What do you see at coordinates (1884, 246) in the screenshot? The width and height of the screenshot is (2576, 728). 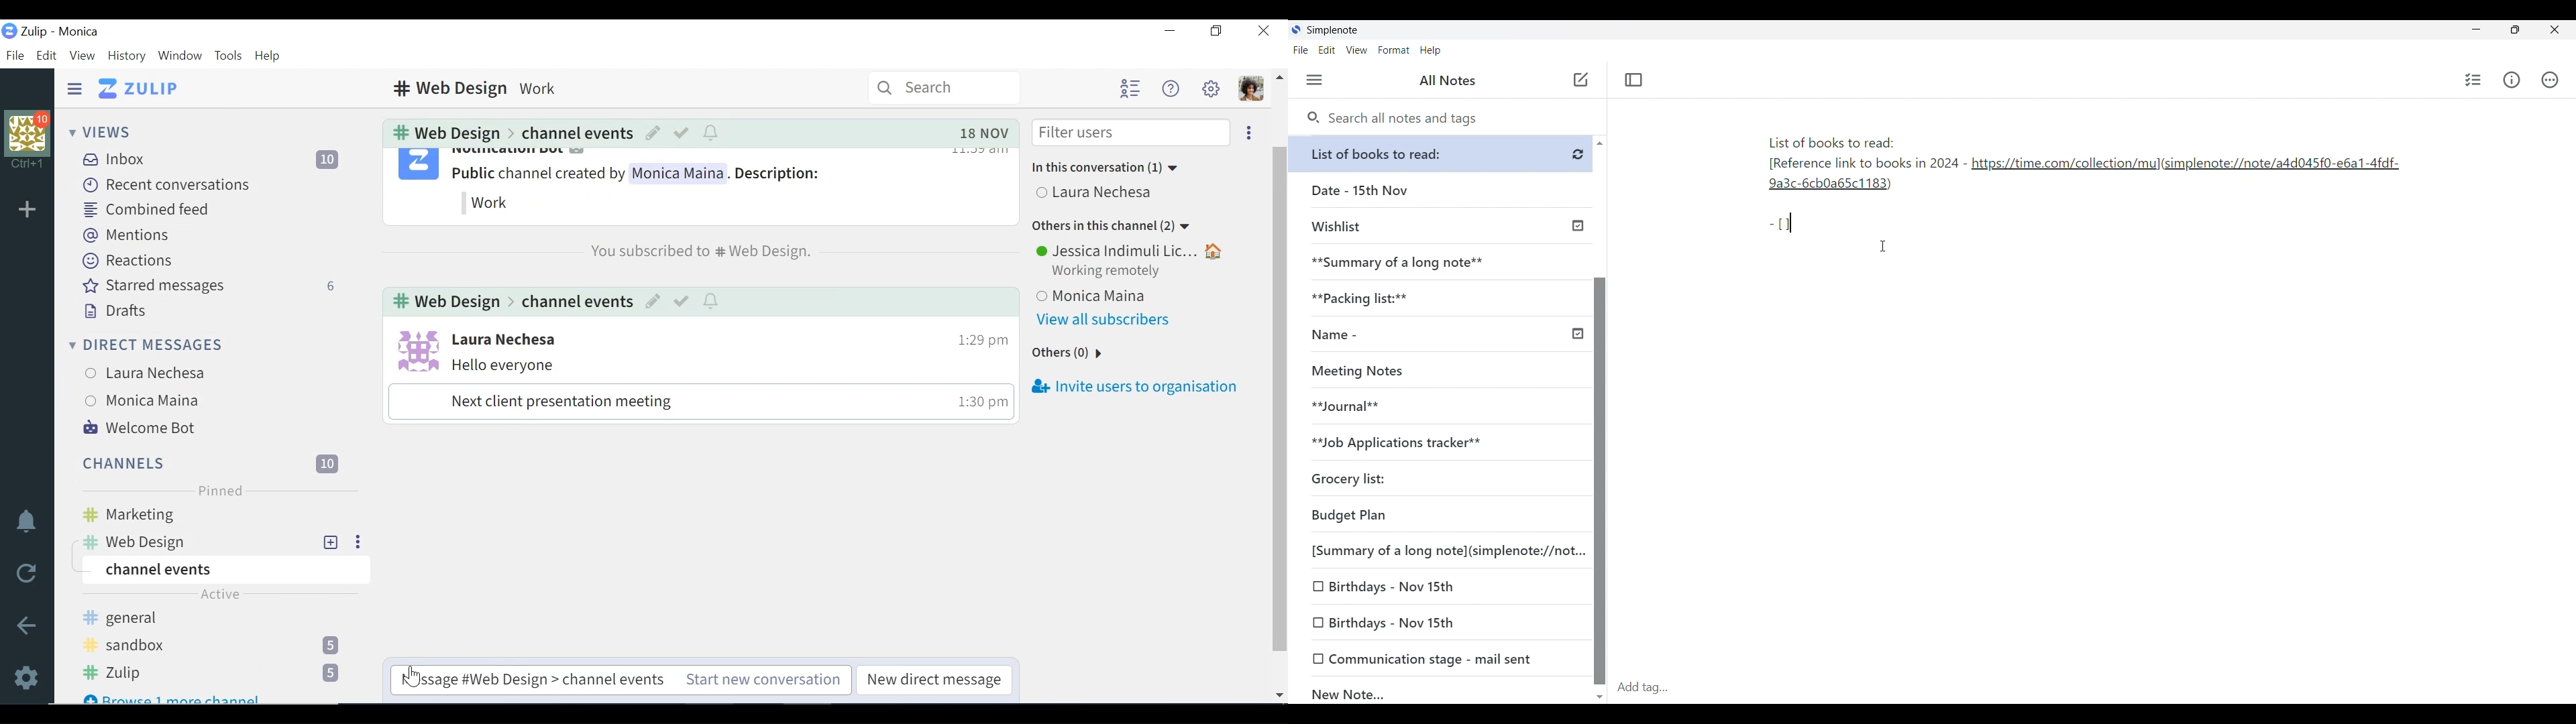 I see `Cursor` at bounding box center [1884, 246].